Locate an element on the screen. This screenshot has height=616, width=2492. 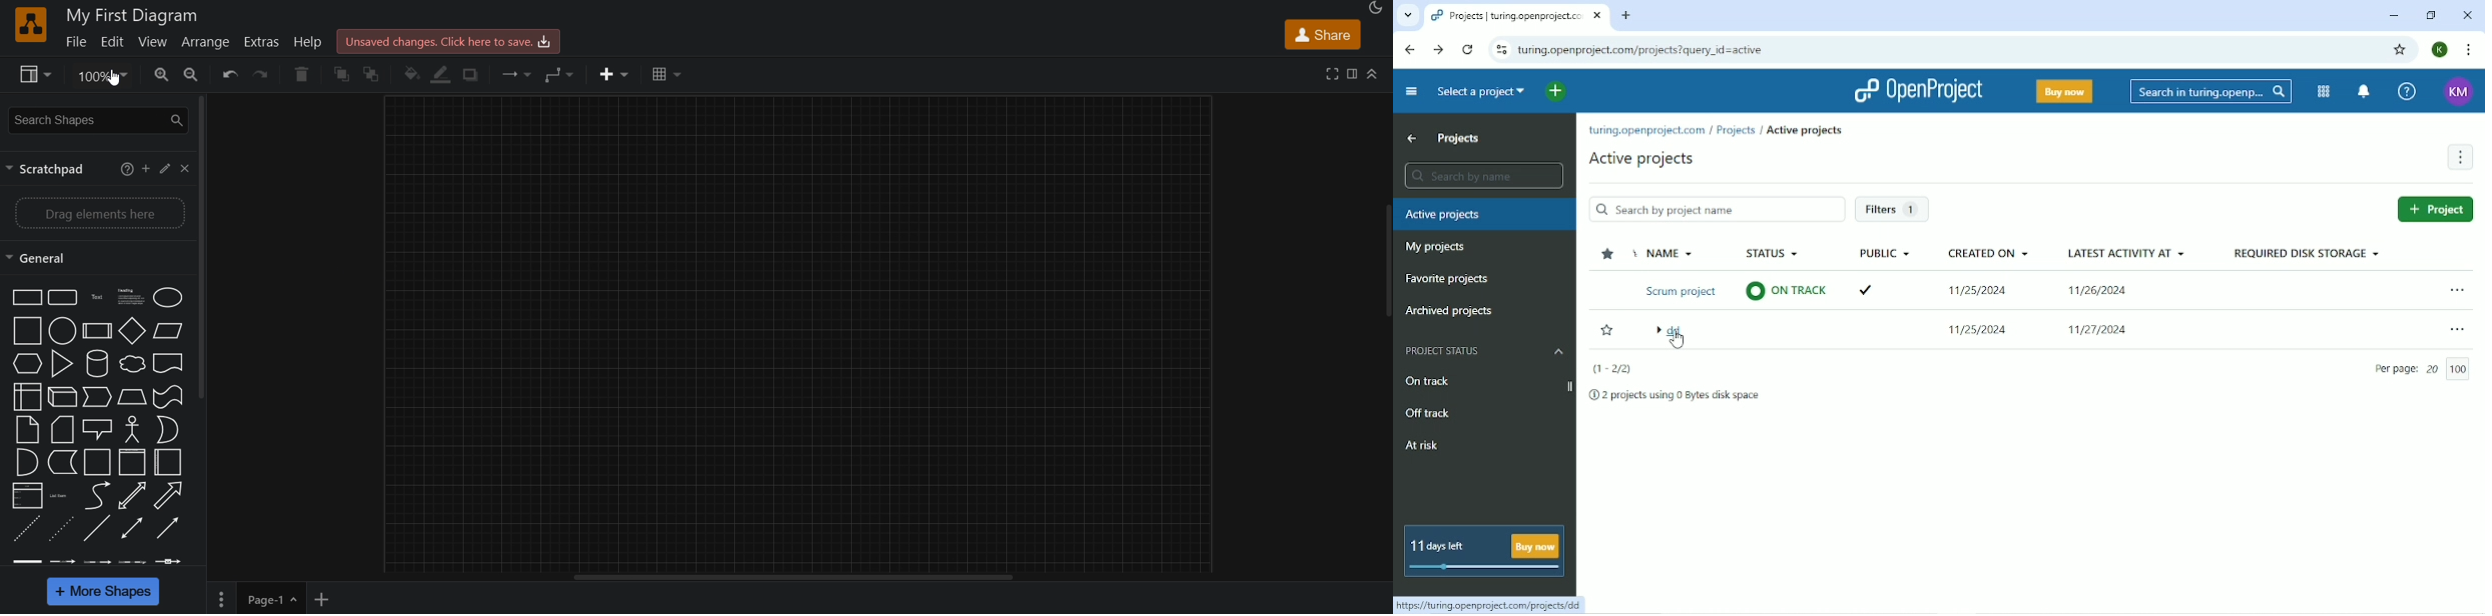
horizontal scroll bar is located at coordinates (799, 578).